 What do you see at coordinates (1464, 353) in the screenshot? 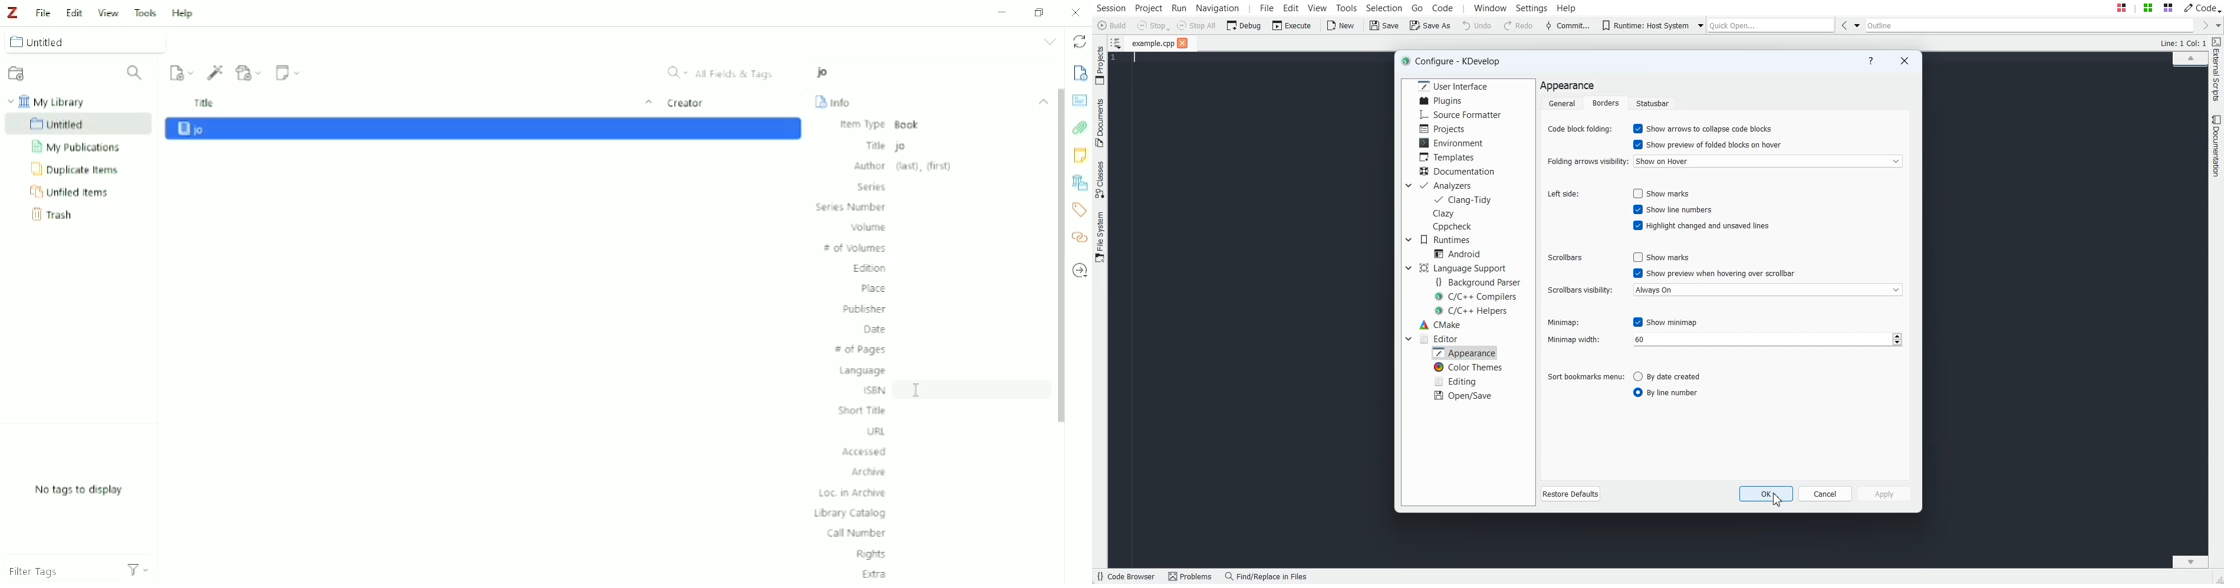
I see `Appearance selected` at bounding box center [1464, 353].